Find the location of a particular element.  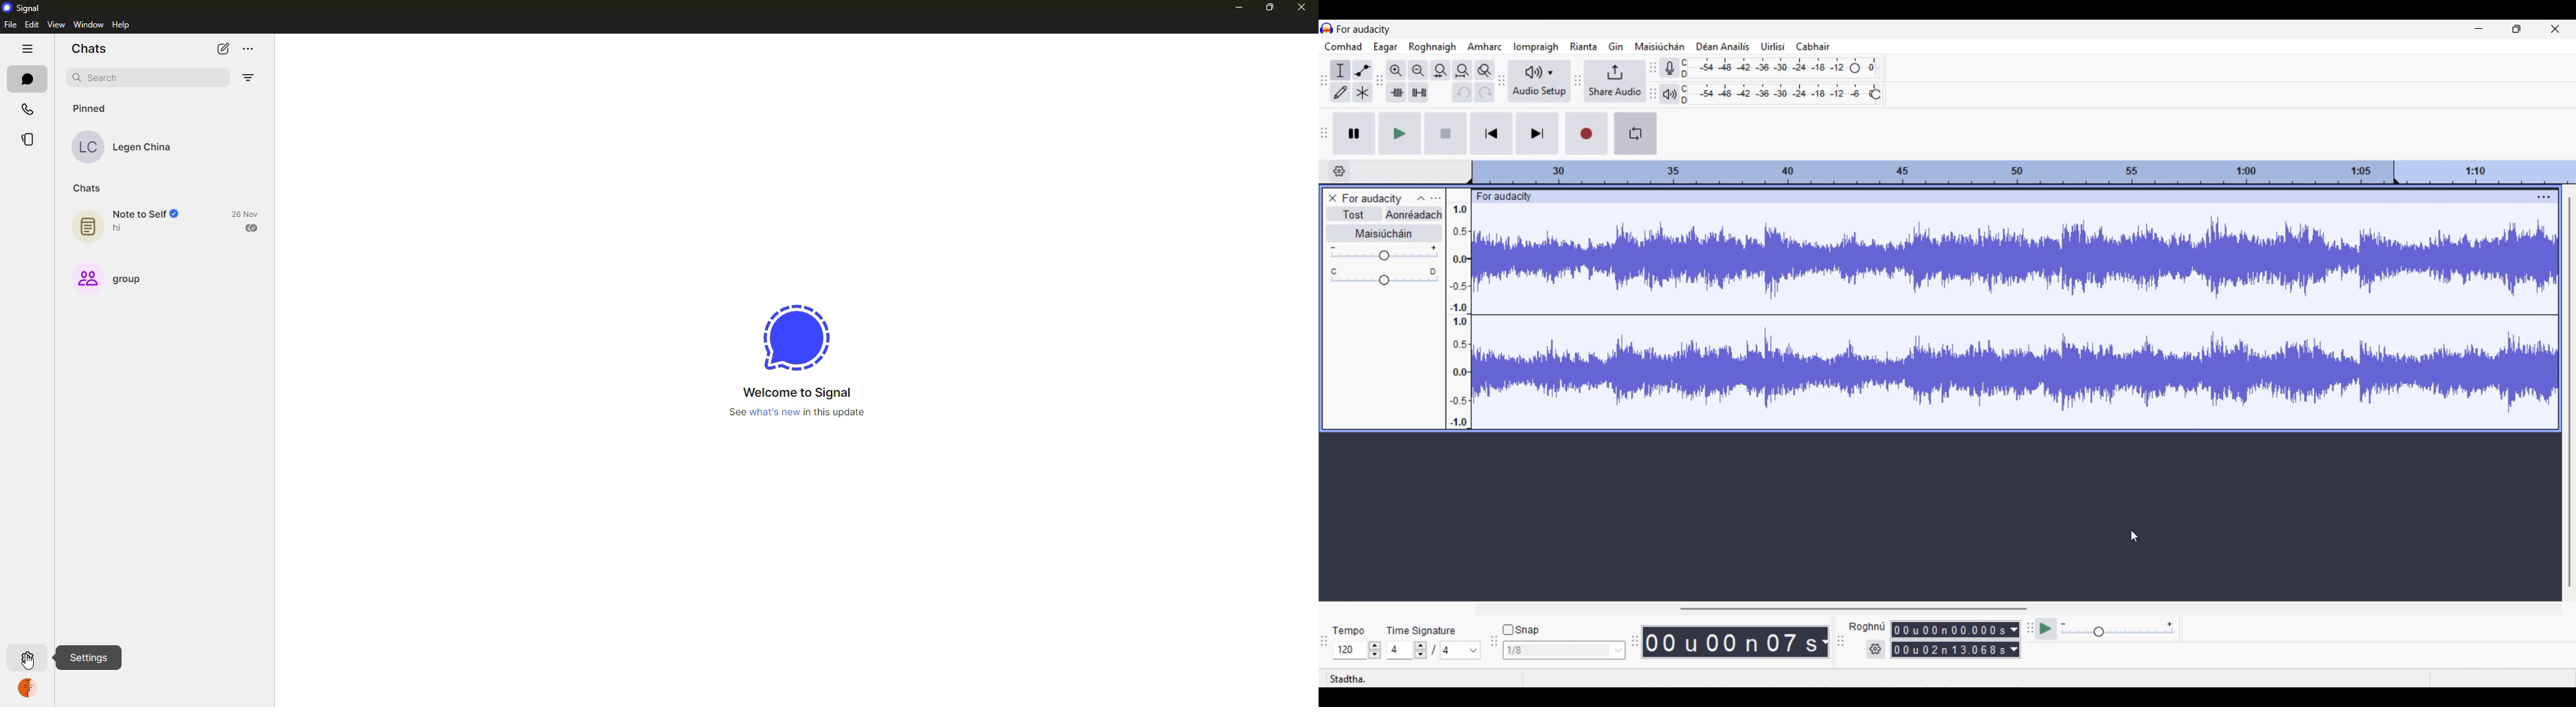

Pause is located at coordinates (1354, 134).